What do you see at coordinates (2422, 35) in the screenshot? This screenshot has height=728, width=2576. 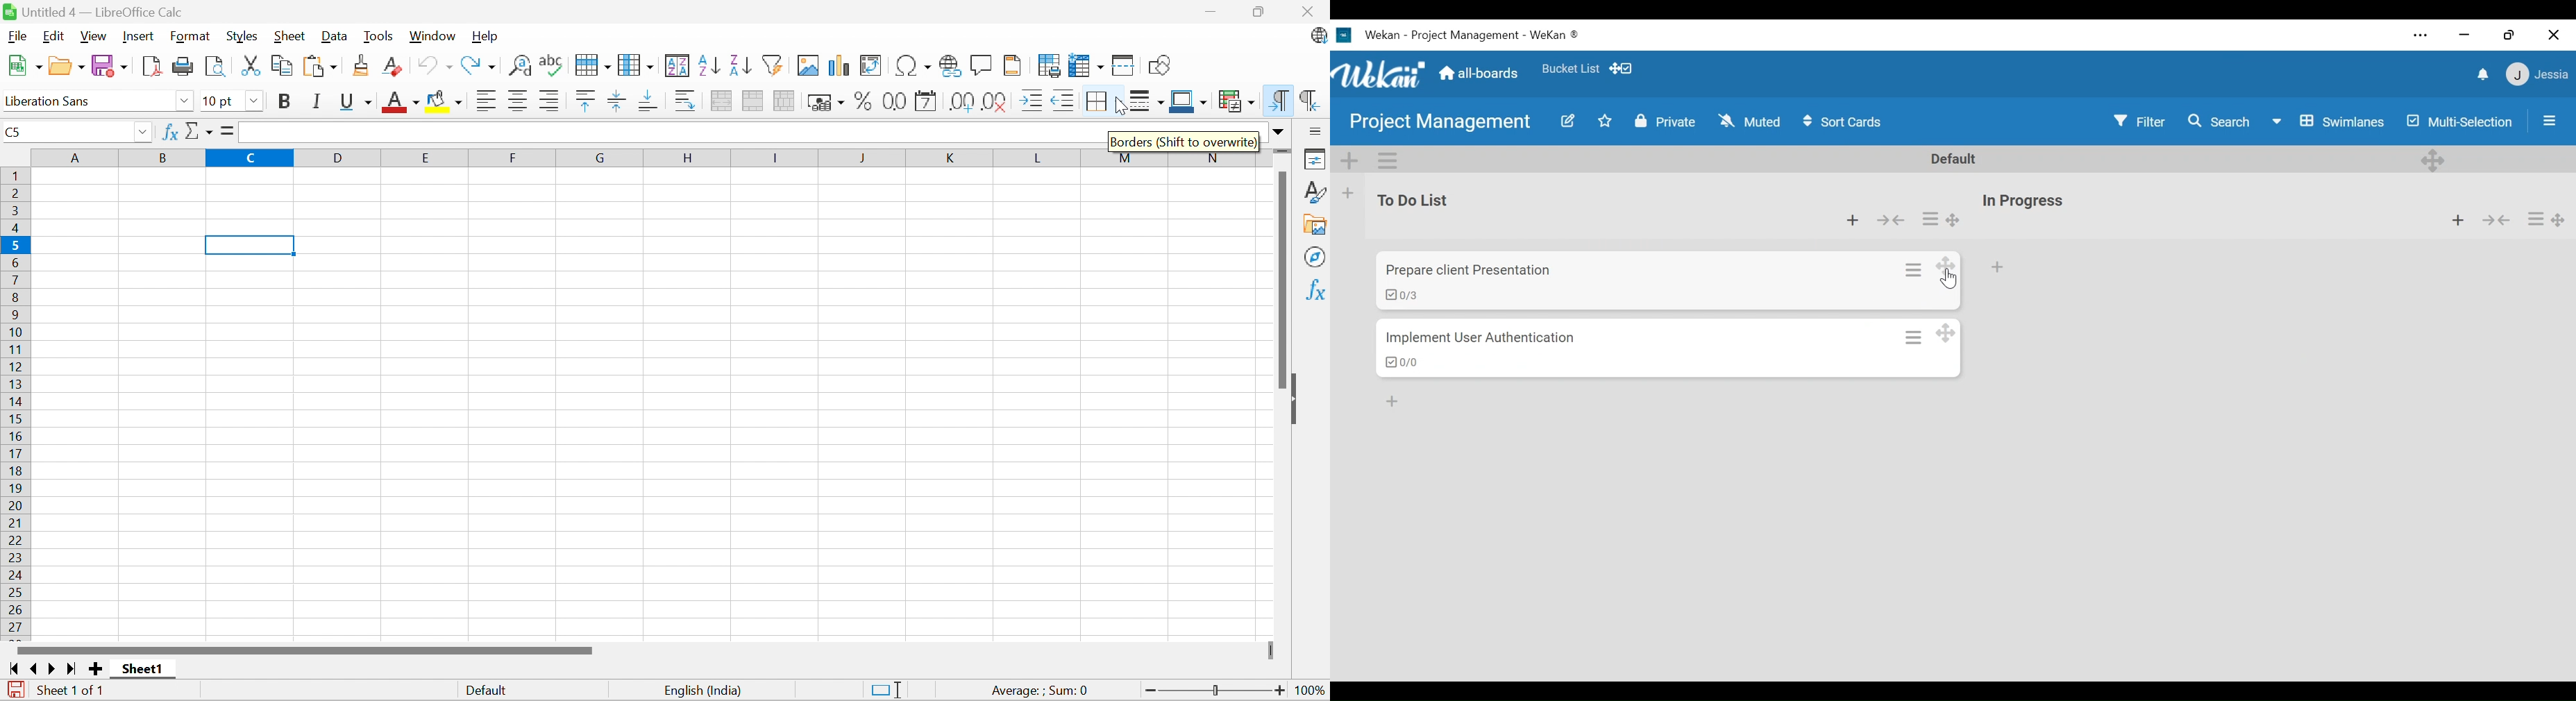 I see `Settings and more` at bounding box center [2422, 35].